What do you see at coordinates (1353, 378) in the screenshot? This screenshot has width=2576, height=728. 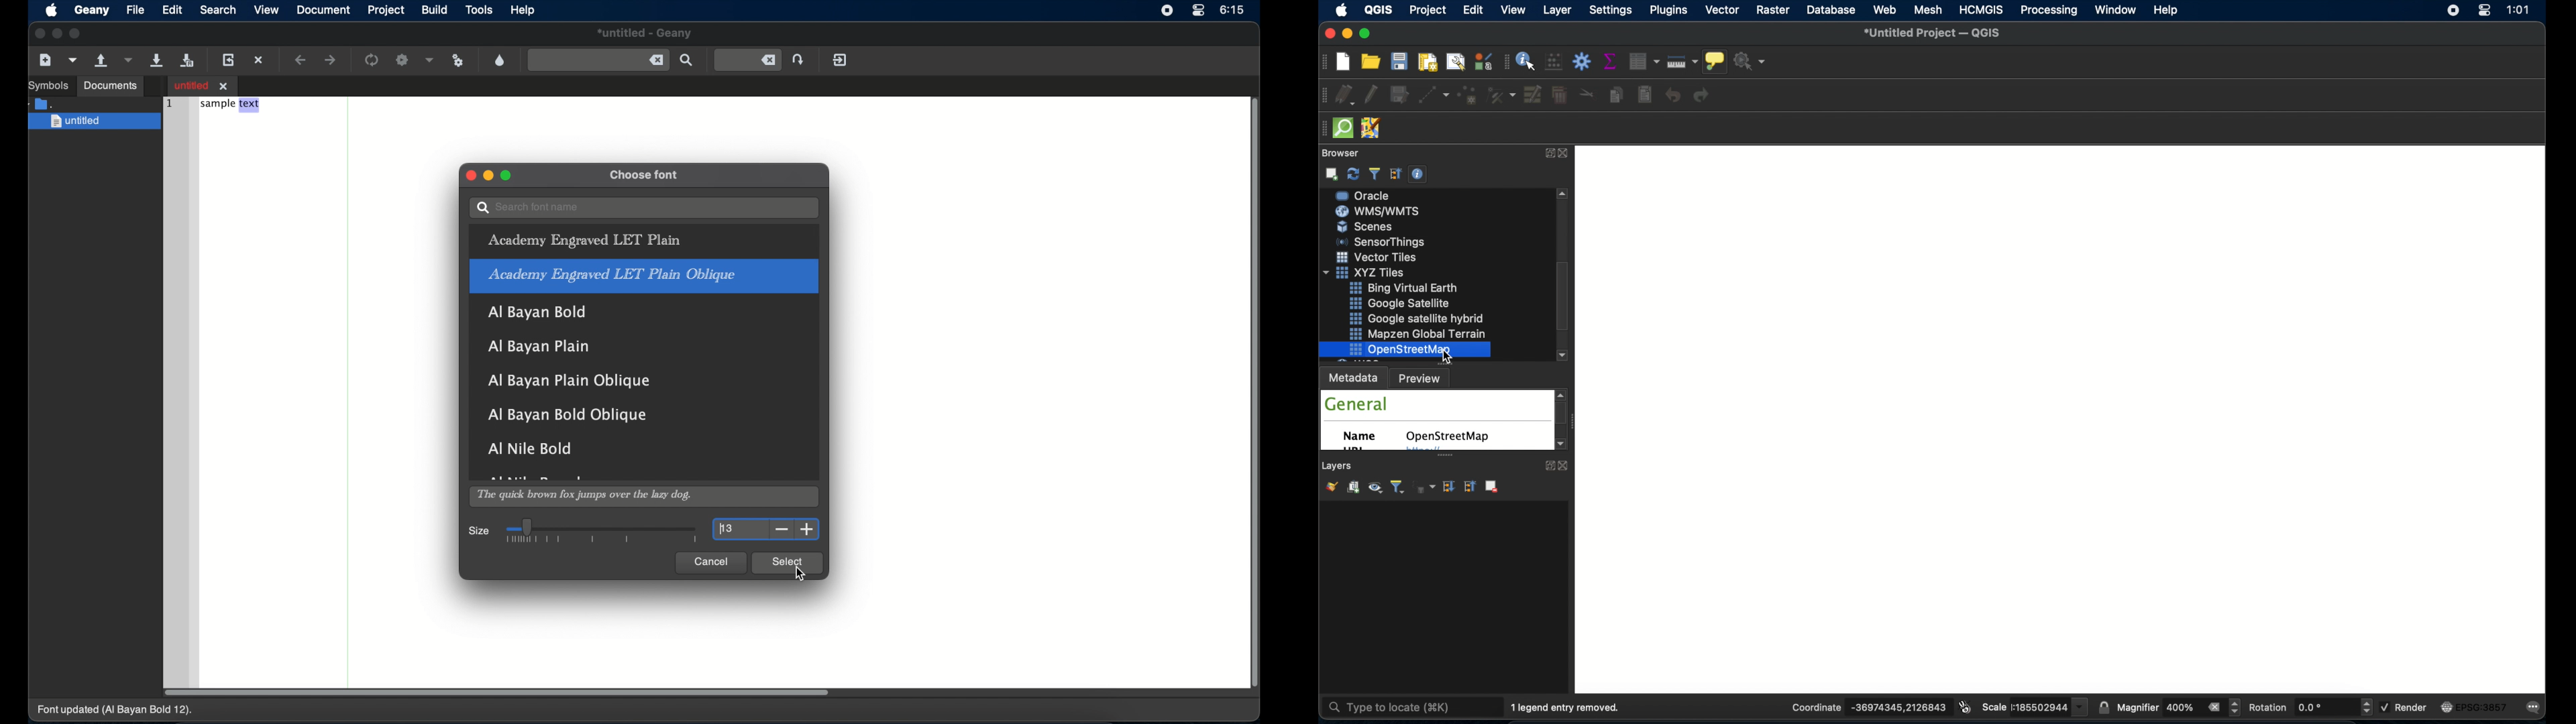 I see `metadata` at bounding box center [1353, 378].